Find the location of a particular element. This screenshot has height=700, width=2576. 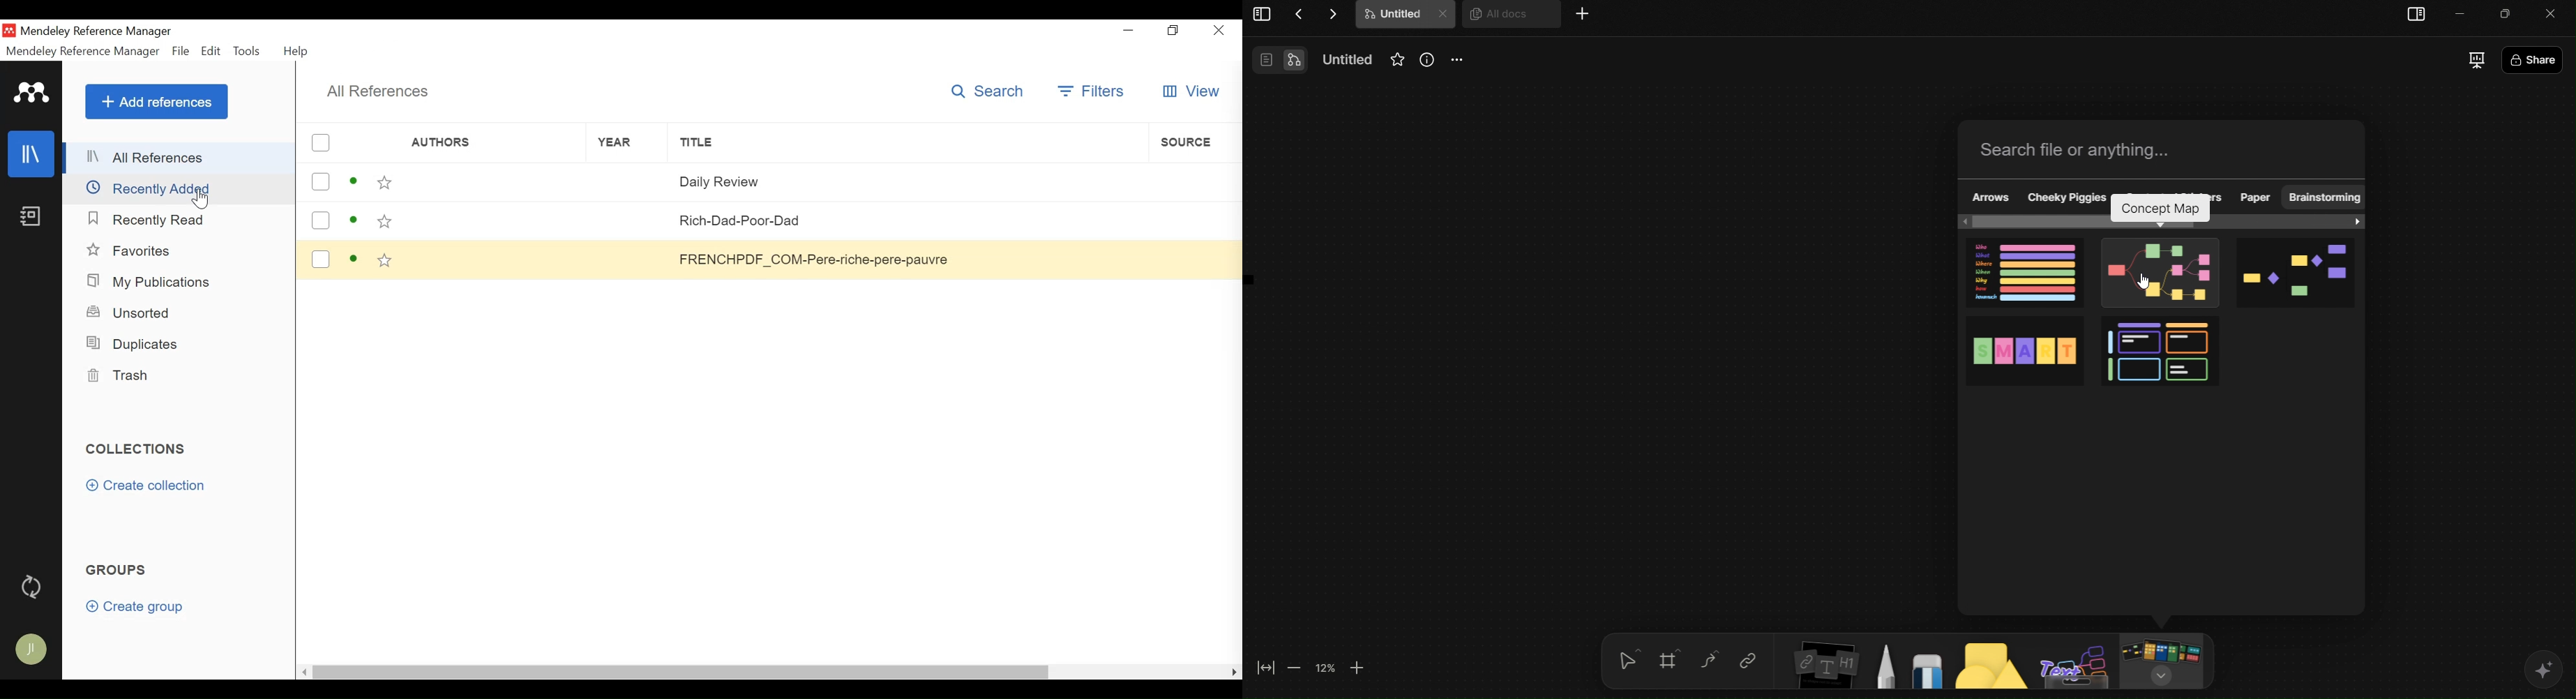

5W1H Framework is located at coordinates (2027, 272).